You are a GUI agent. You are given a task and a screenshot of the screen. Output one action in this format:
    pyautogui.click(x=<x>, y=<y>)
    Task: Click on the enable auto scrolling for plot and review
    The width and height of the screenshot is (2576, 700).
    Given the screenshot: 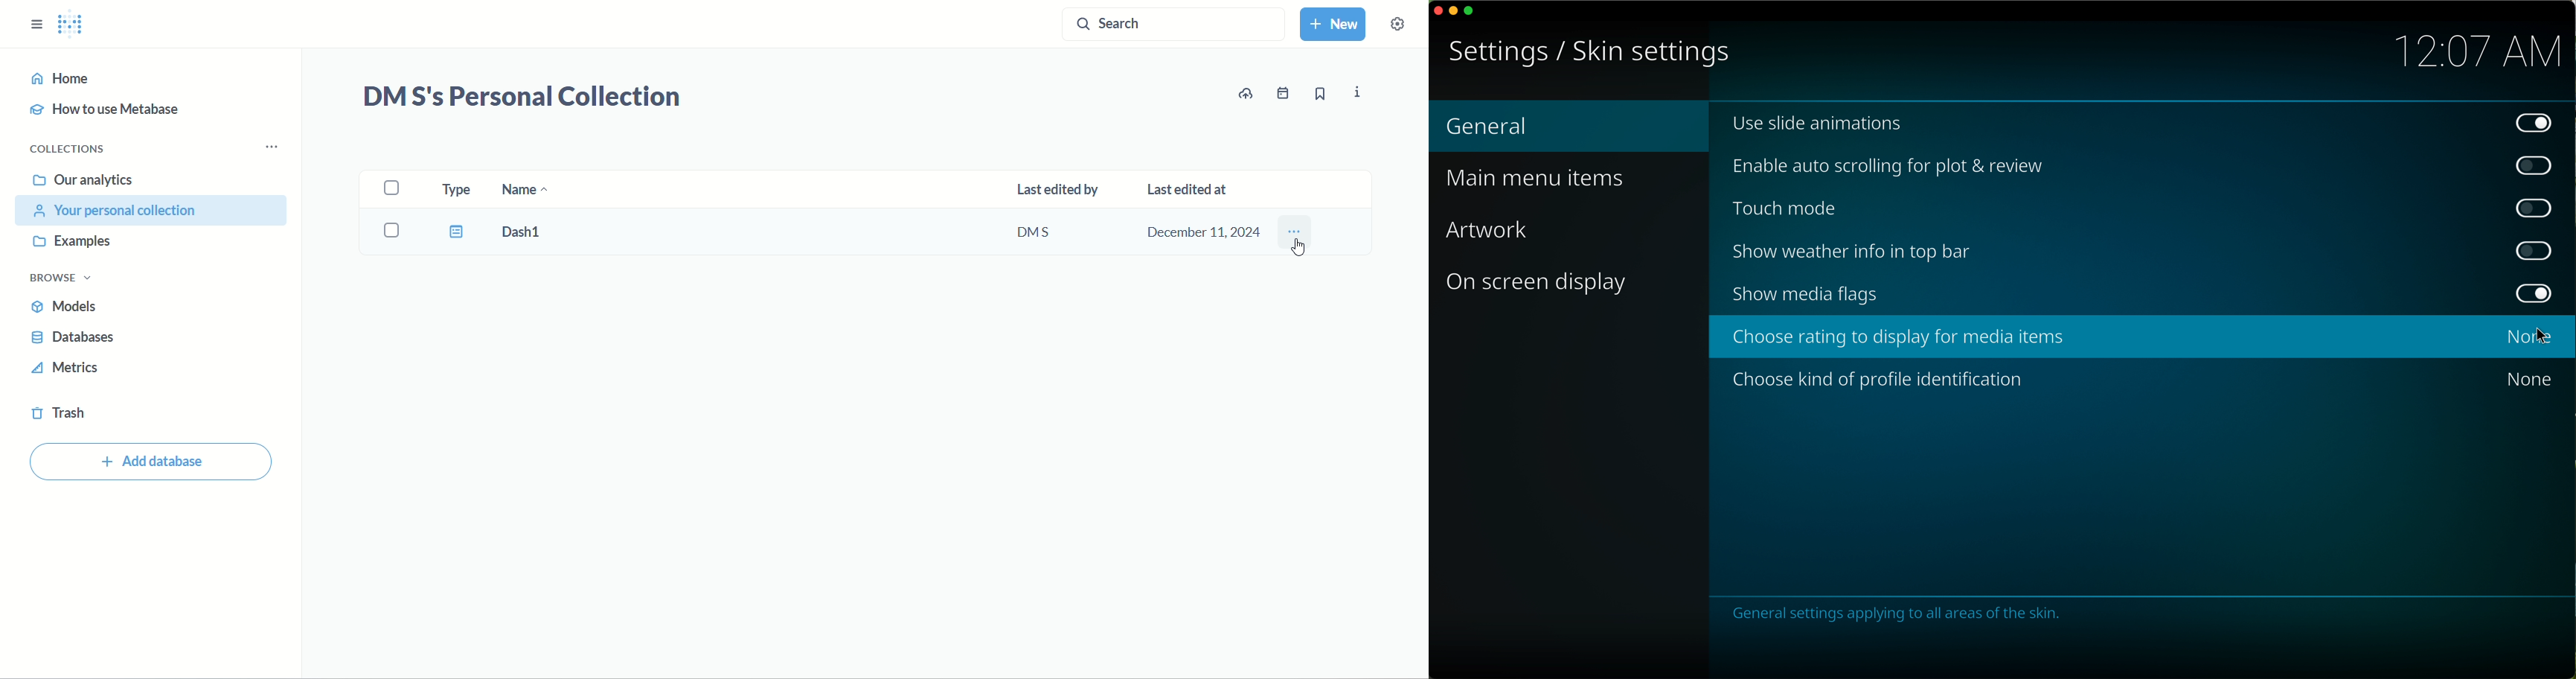 What is the action you would take?
    pyautogui.click(x=2141, y=166)
    